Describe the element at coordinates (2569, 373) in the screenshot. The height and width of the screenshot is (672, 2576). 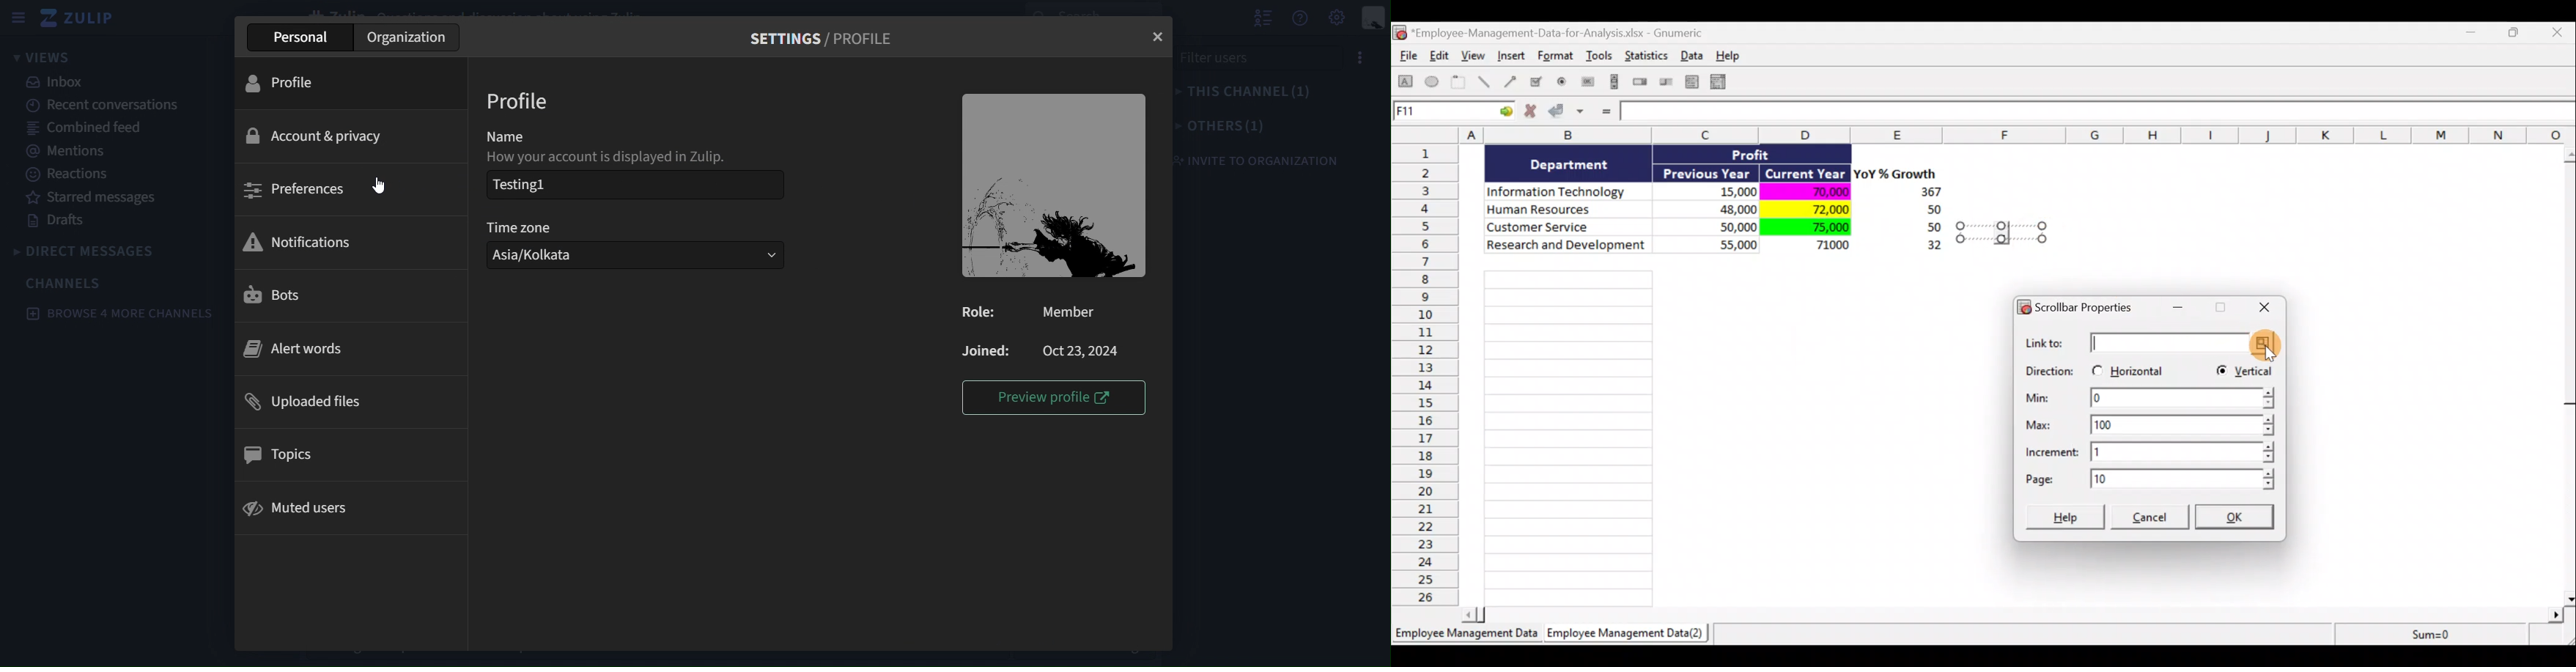
I see `Scroll bar` at that location.